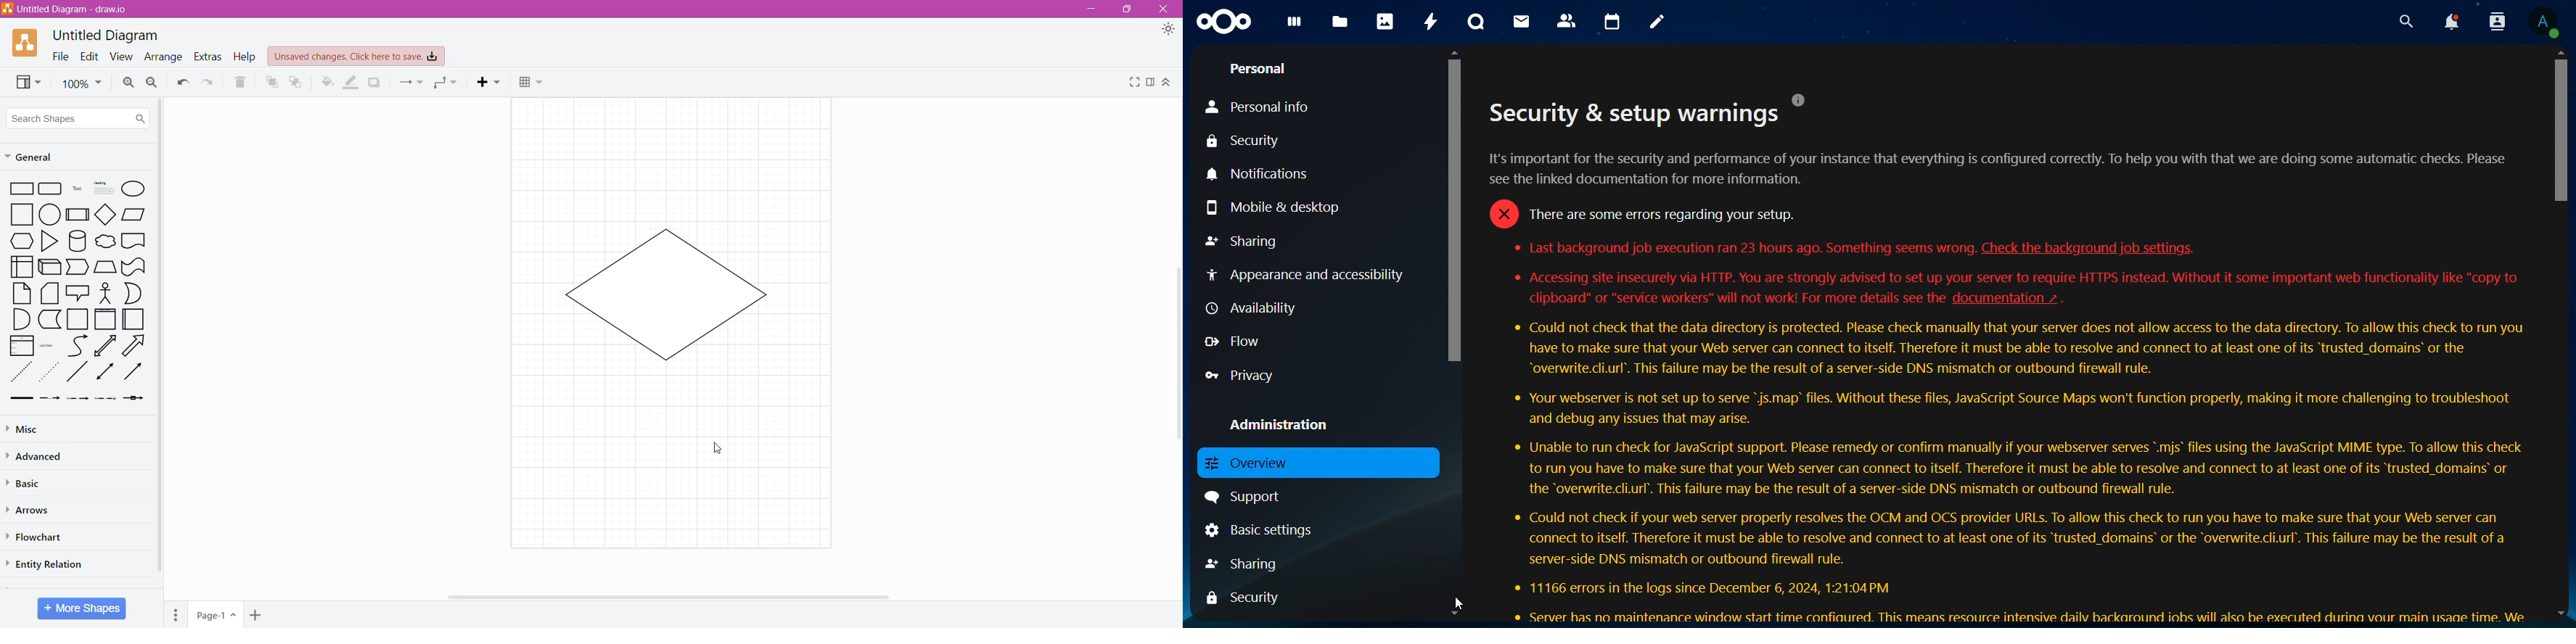  Describe the element at coordinates (1090, 9) in the screenshot. I see `Minimize` at that location.